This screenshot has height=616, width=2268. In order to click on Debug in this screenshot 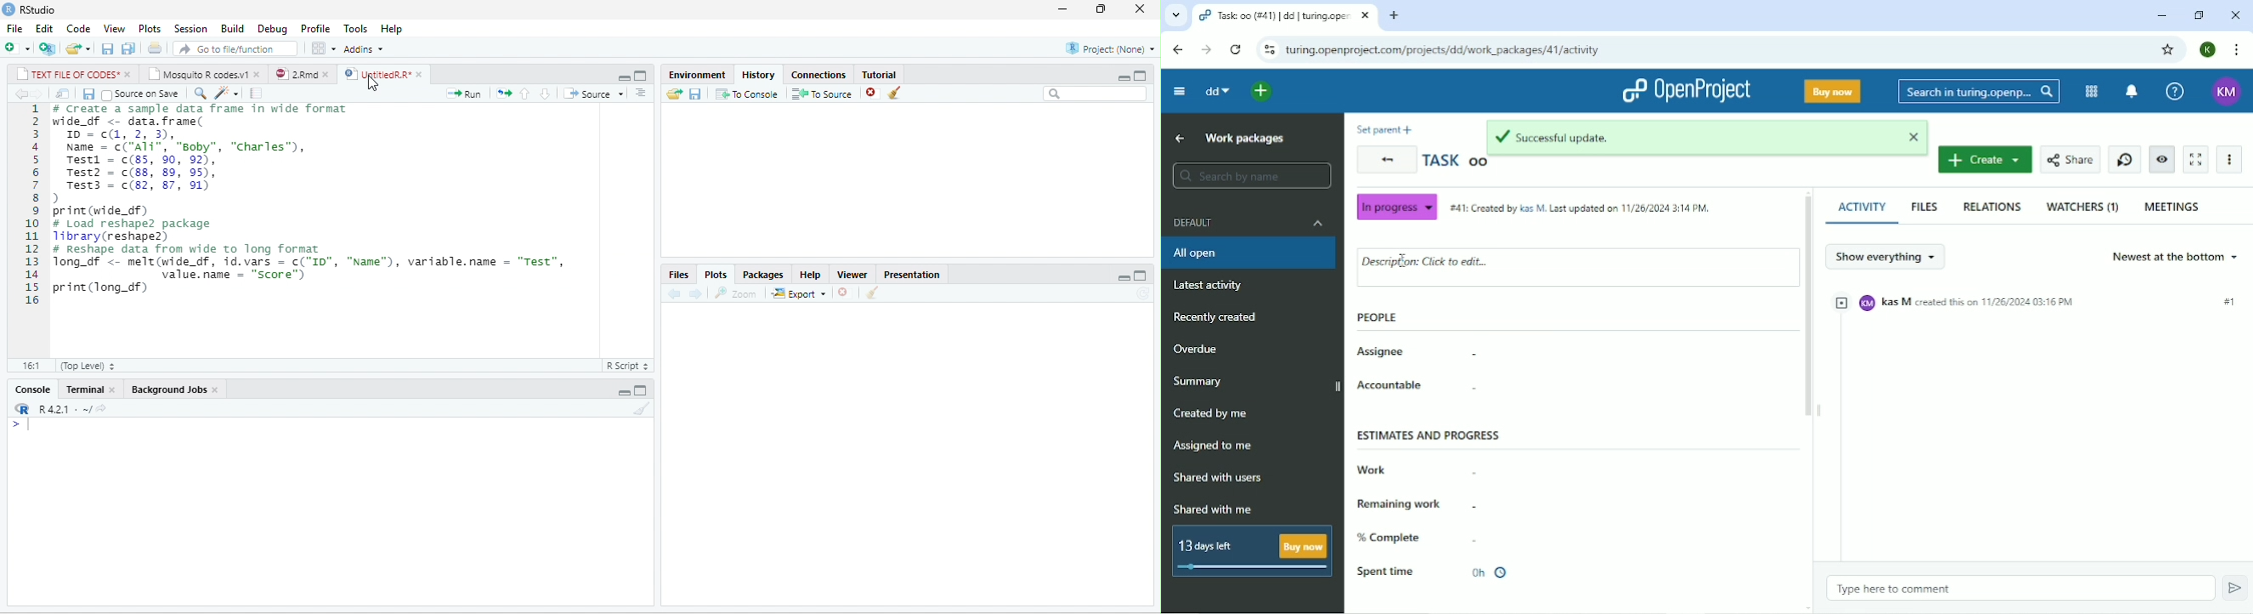, I will do `click(274, 30)`.